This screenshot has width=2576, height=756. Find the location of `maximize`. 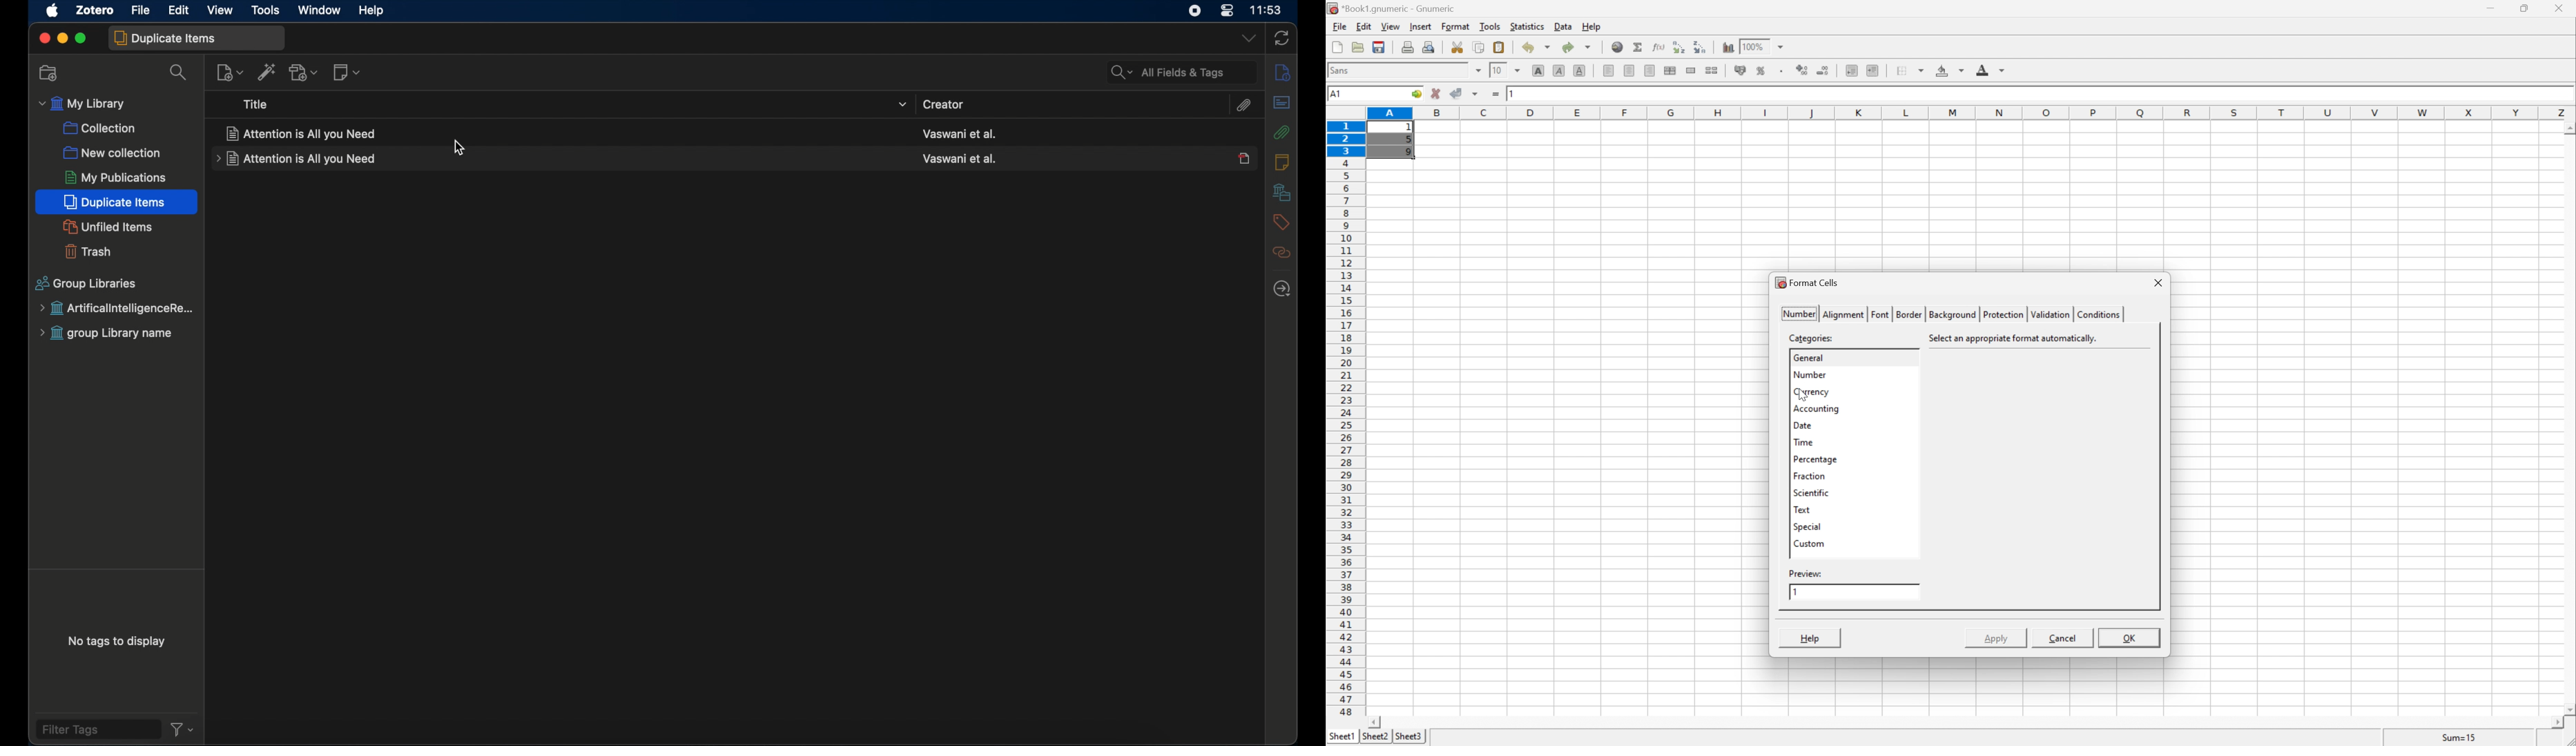

maximize is located at coordinates (82, 39).